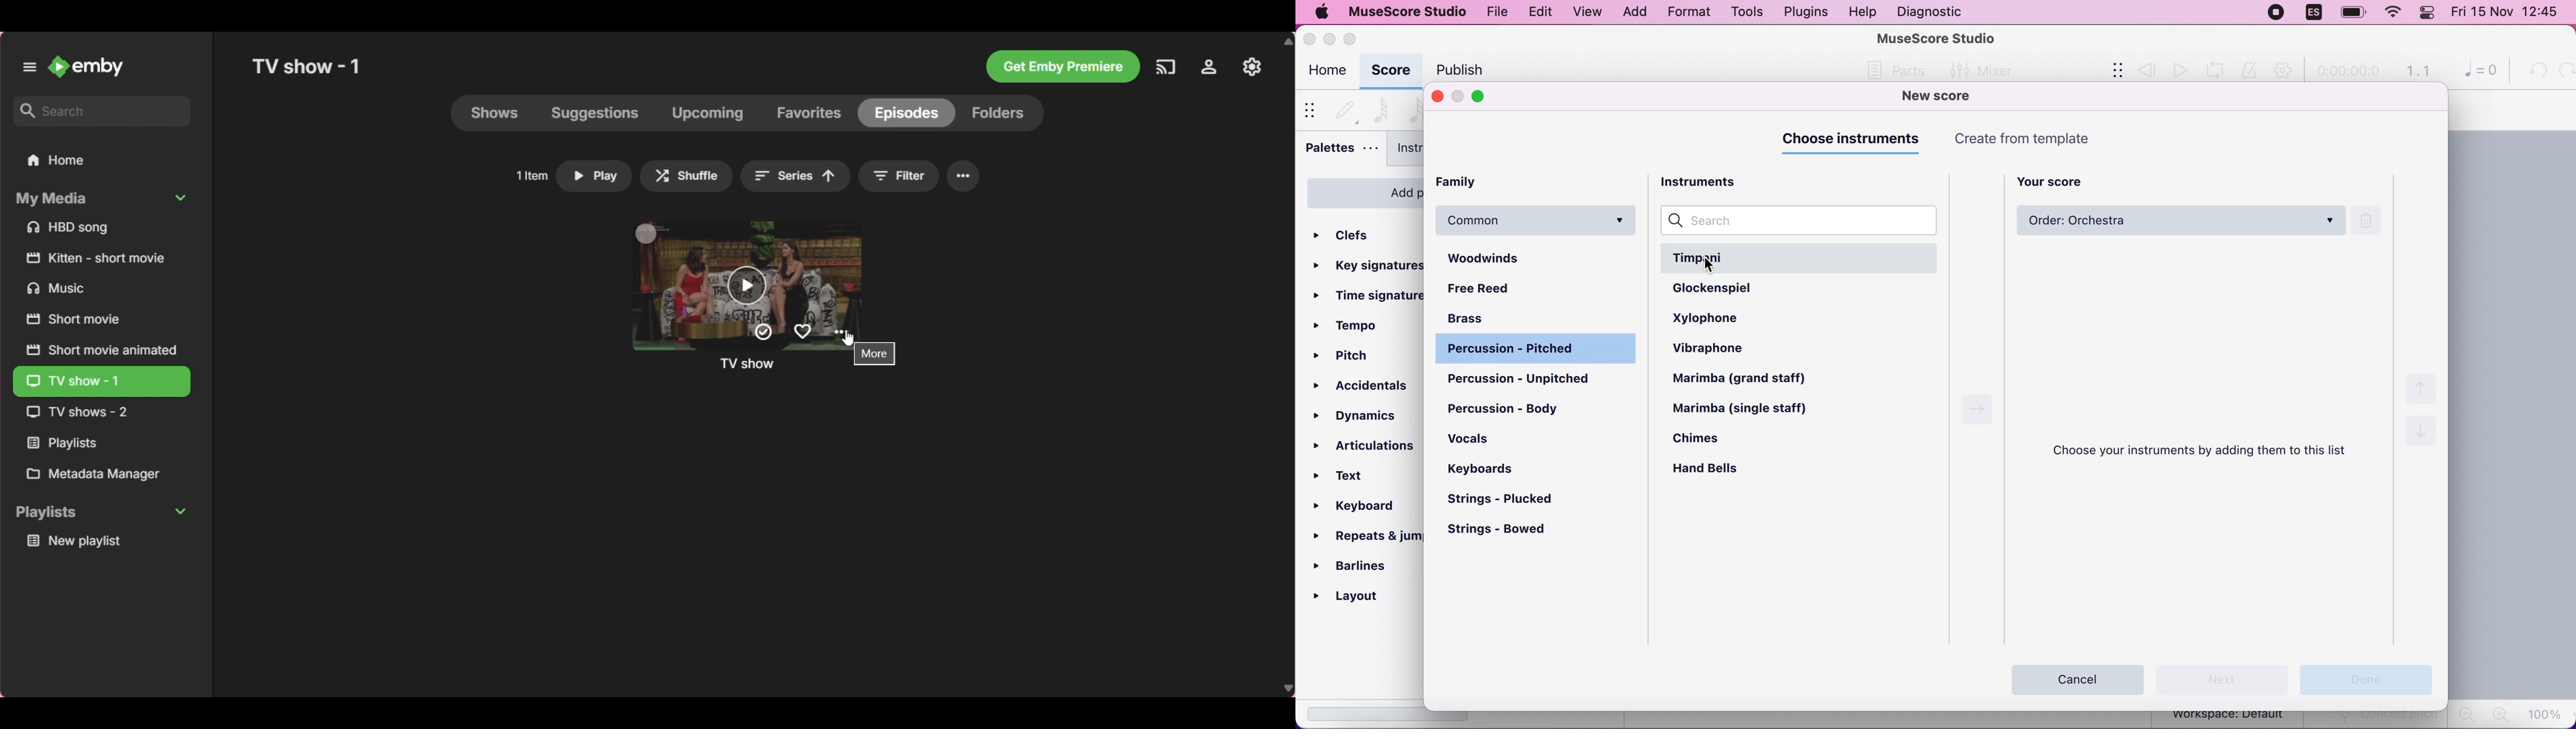 Image resolution: width=2576 pixels, height=756 pixels. What do you see at coordinates (1427, 150) in the screenshot?
I see `instruments` at bounding box center [1427, 150].